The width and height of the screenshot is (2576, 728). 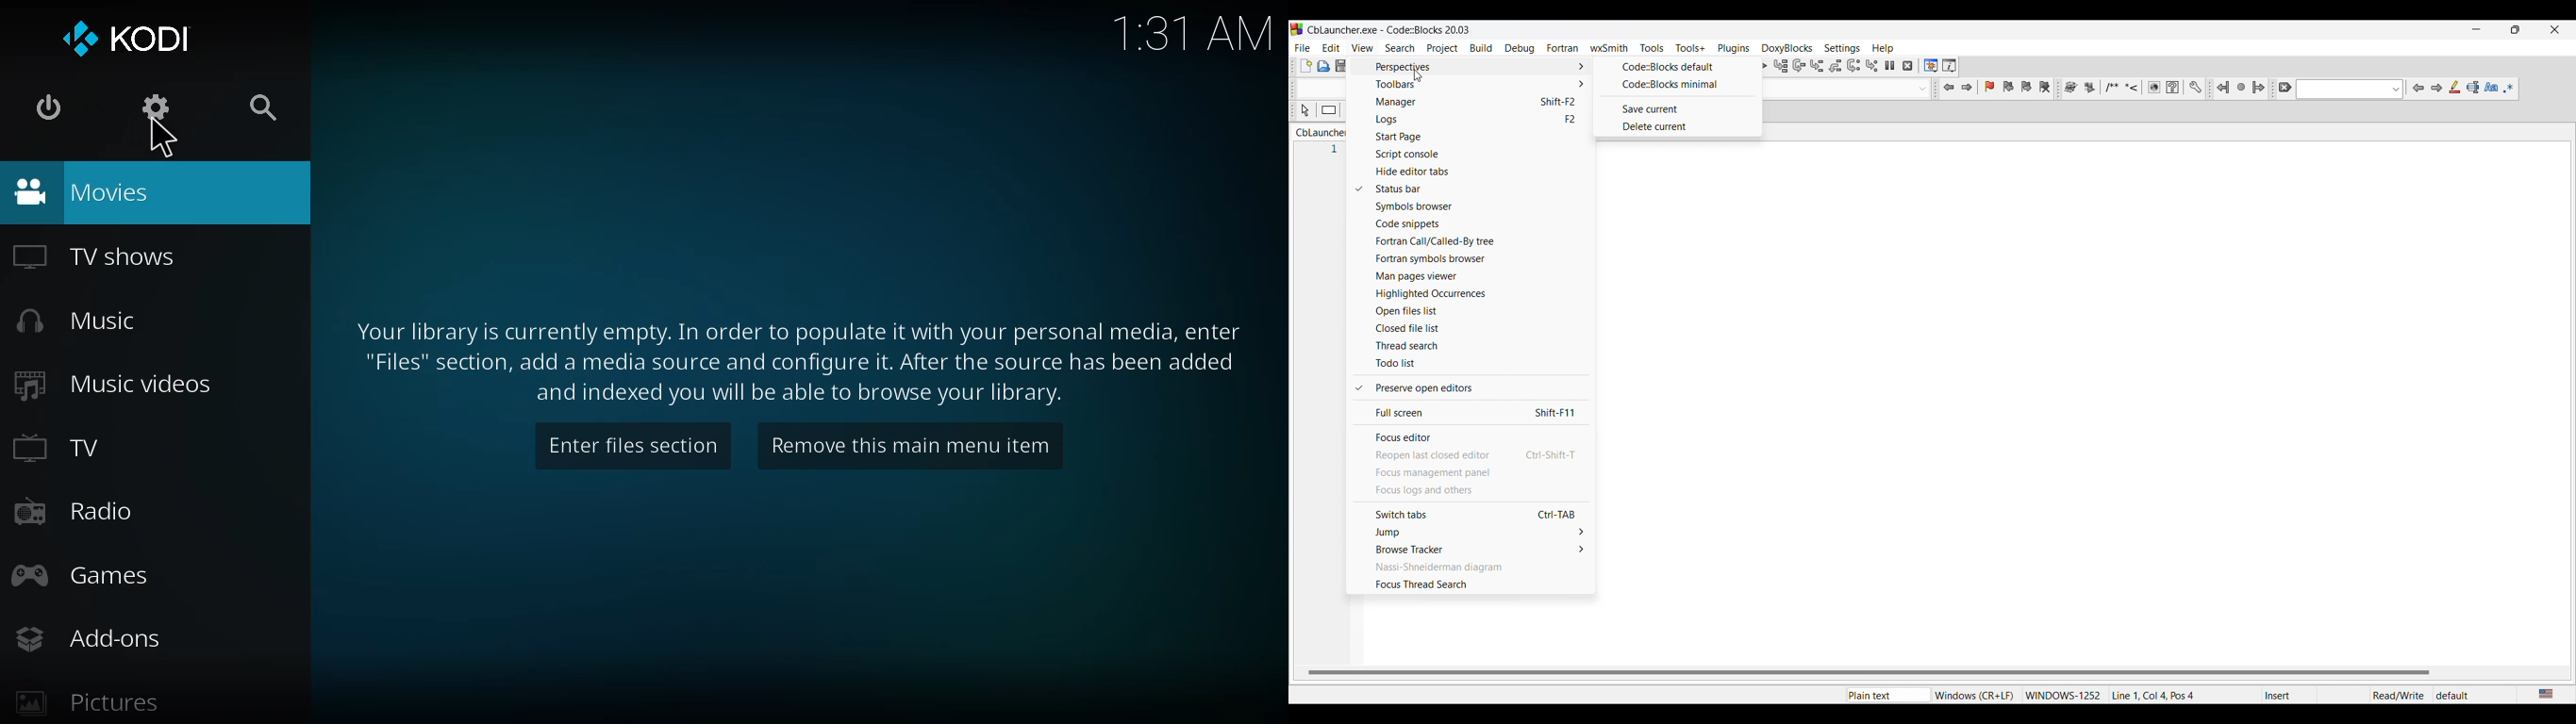 What do you see at coordinates (1400, 48) in the screenshot?
I see `Search menu` at bounding box center [1400, 48].